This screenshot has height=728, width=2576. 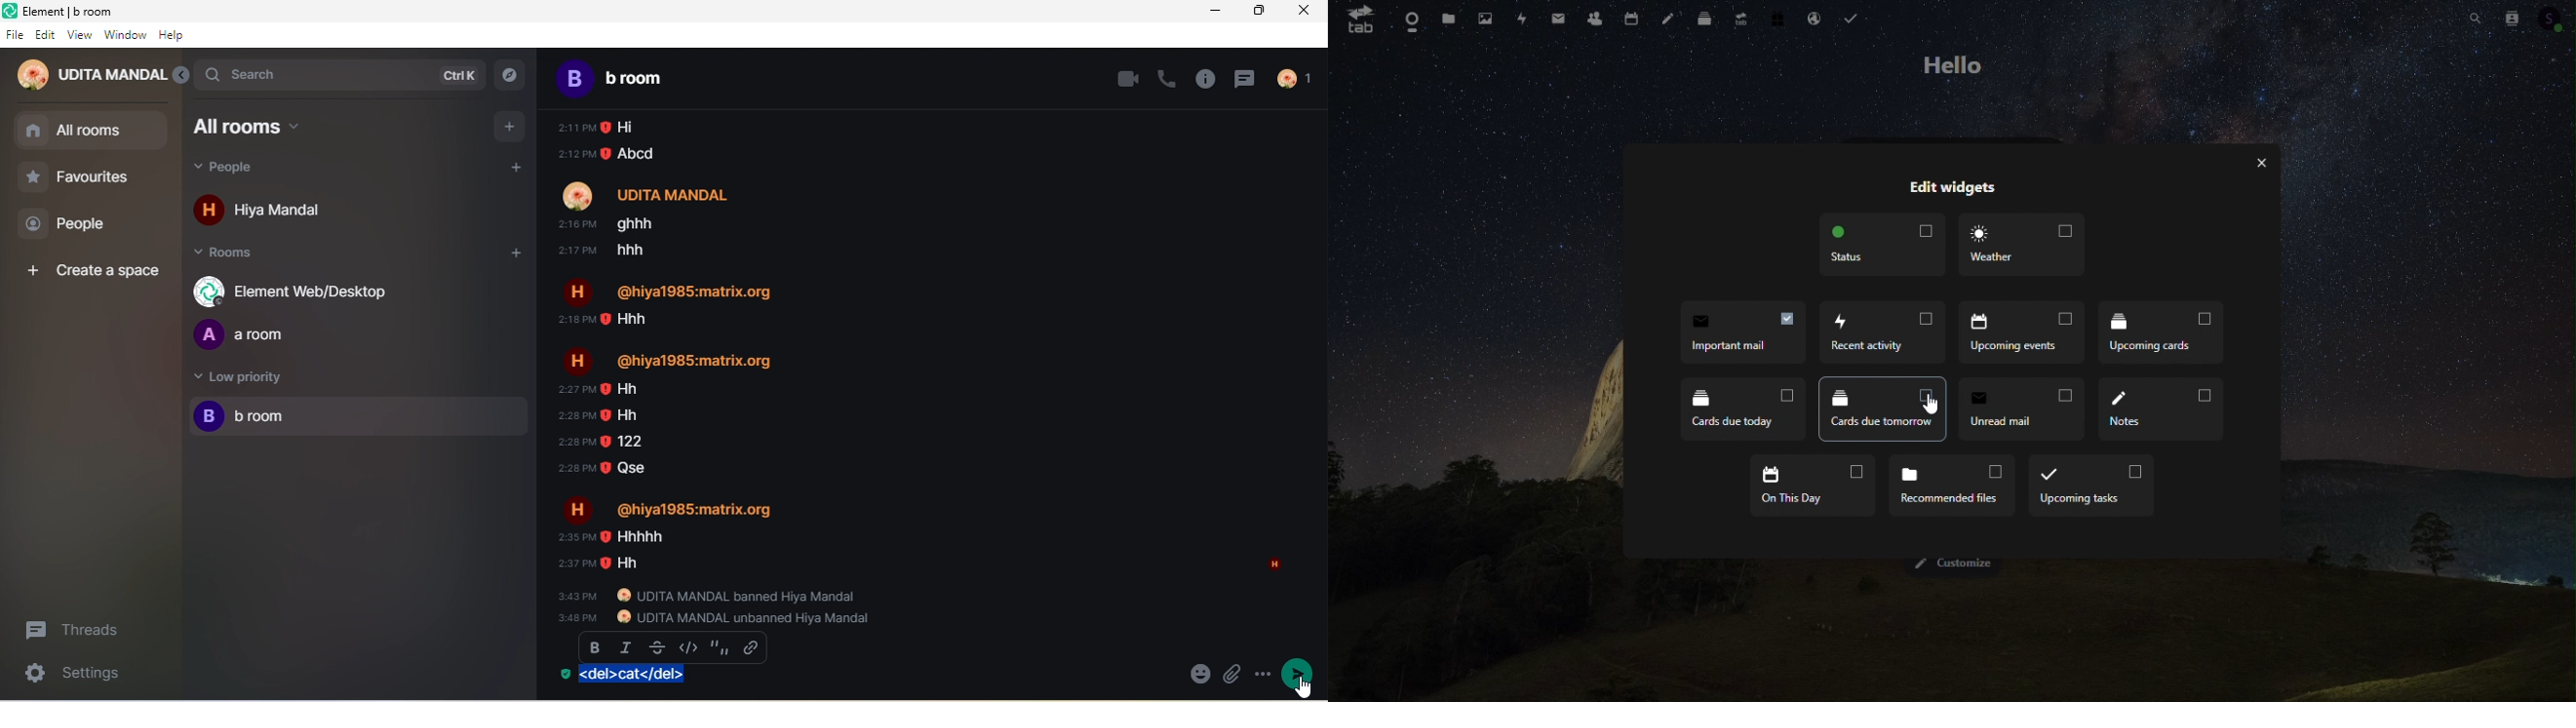 What do you see at coordinates (1667, 19) in the screenshot?
I see `Notes` at bounding box center [1667, 19].